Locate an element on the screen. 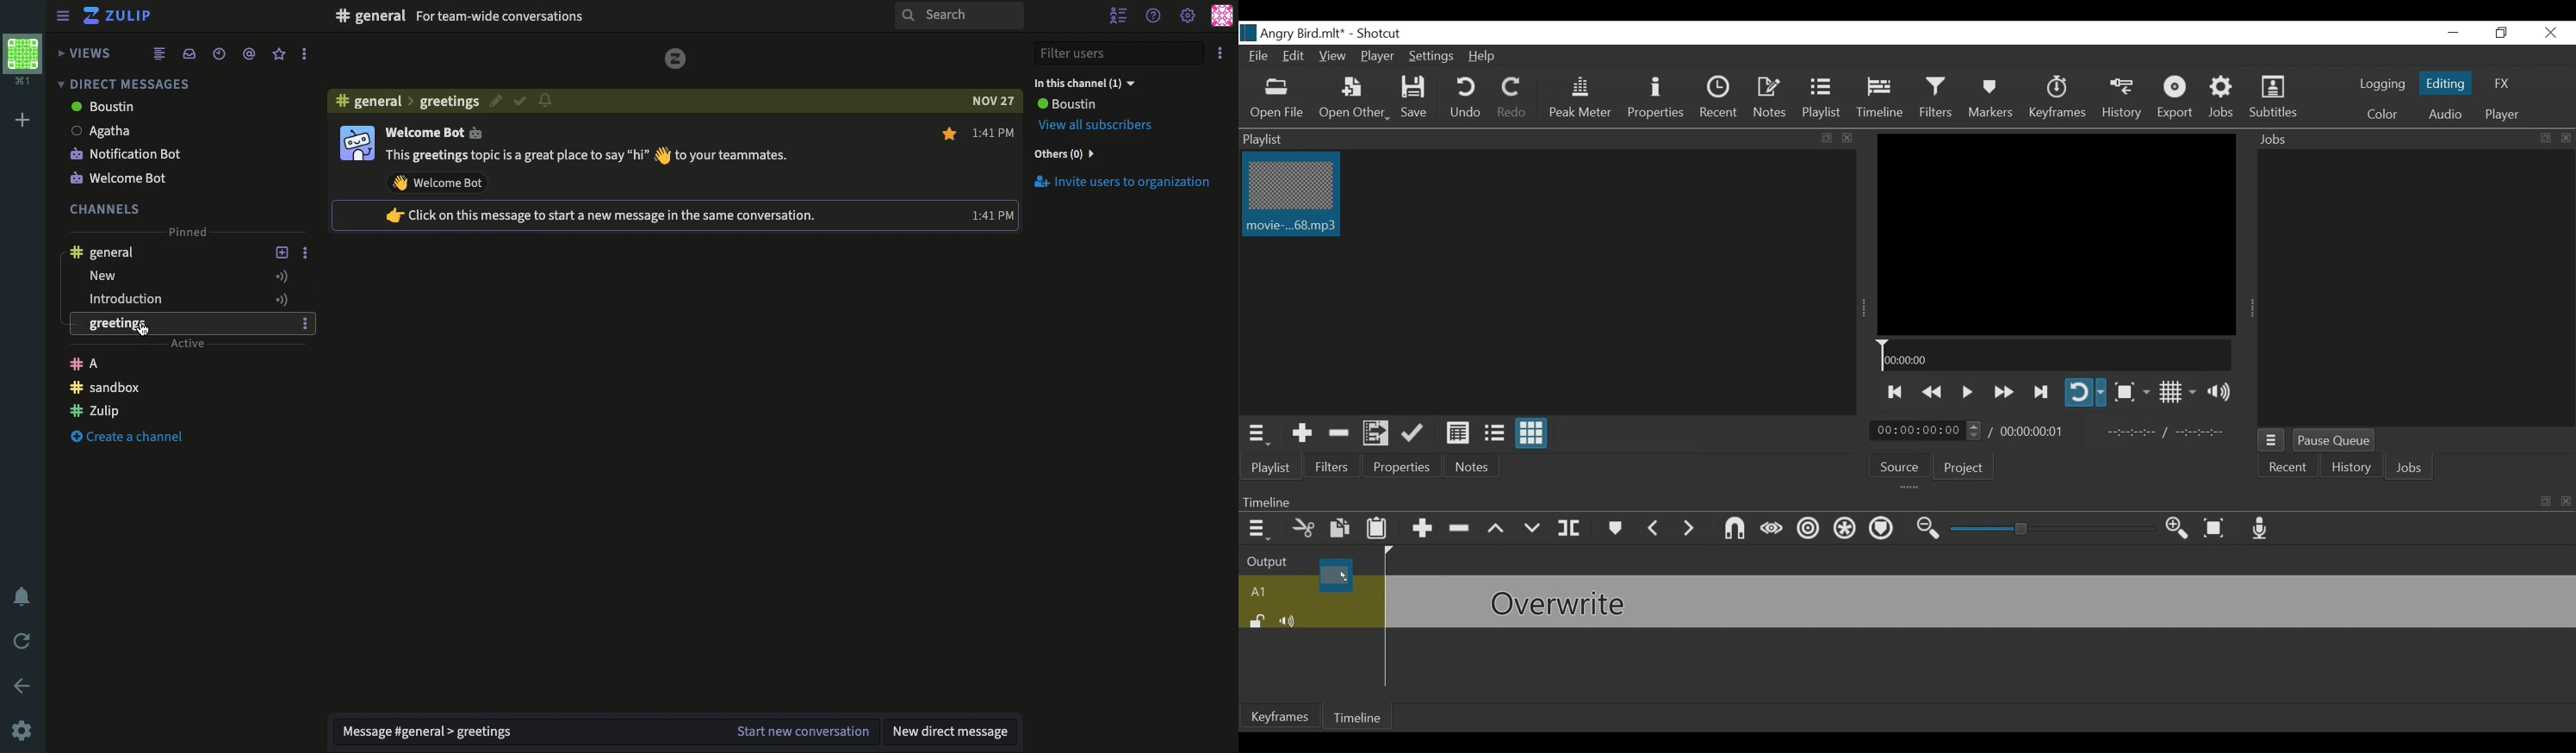 The width and height of the screenshot is (2576, 756). Show volume control is located at coordinates (2223, 394).